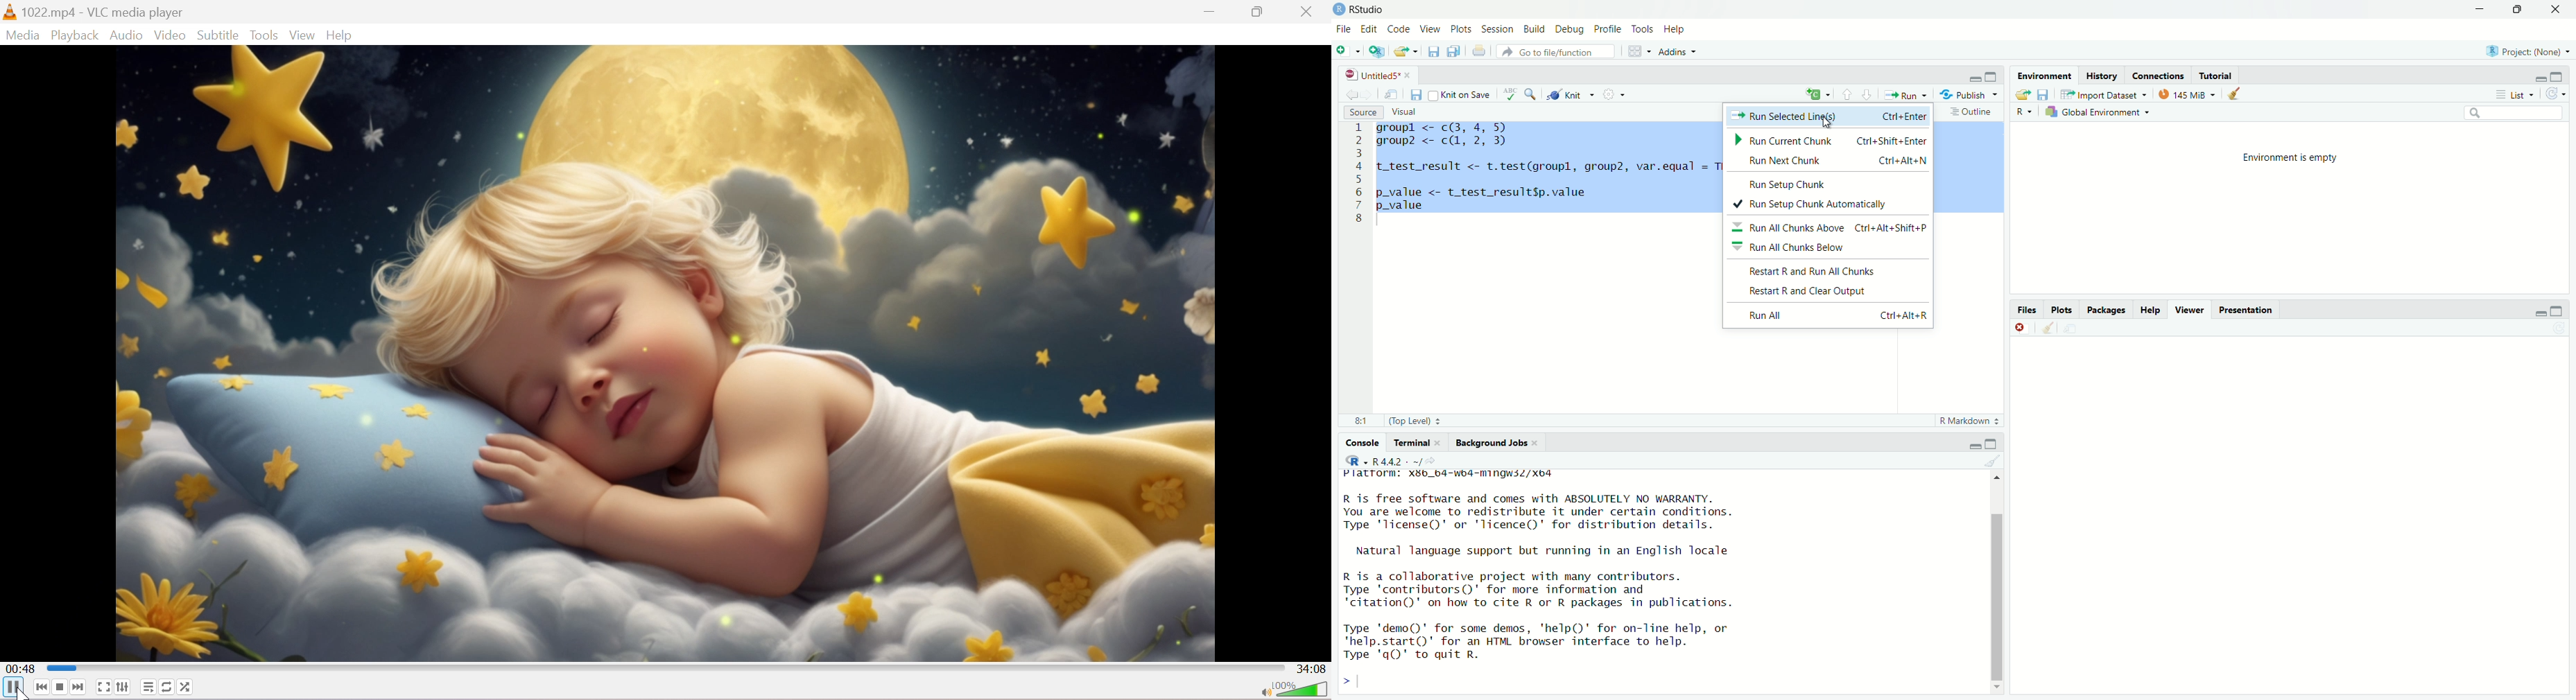 Image resolution: width=2576 pixels, height=700 pixels. What do you see at coordinates (1434, 51) in the screenshot?
I see `save current document` at bounding box center [1434, 51].